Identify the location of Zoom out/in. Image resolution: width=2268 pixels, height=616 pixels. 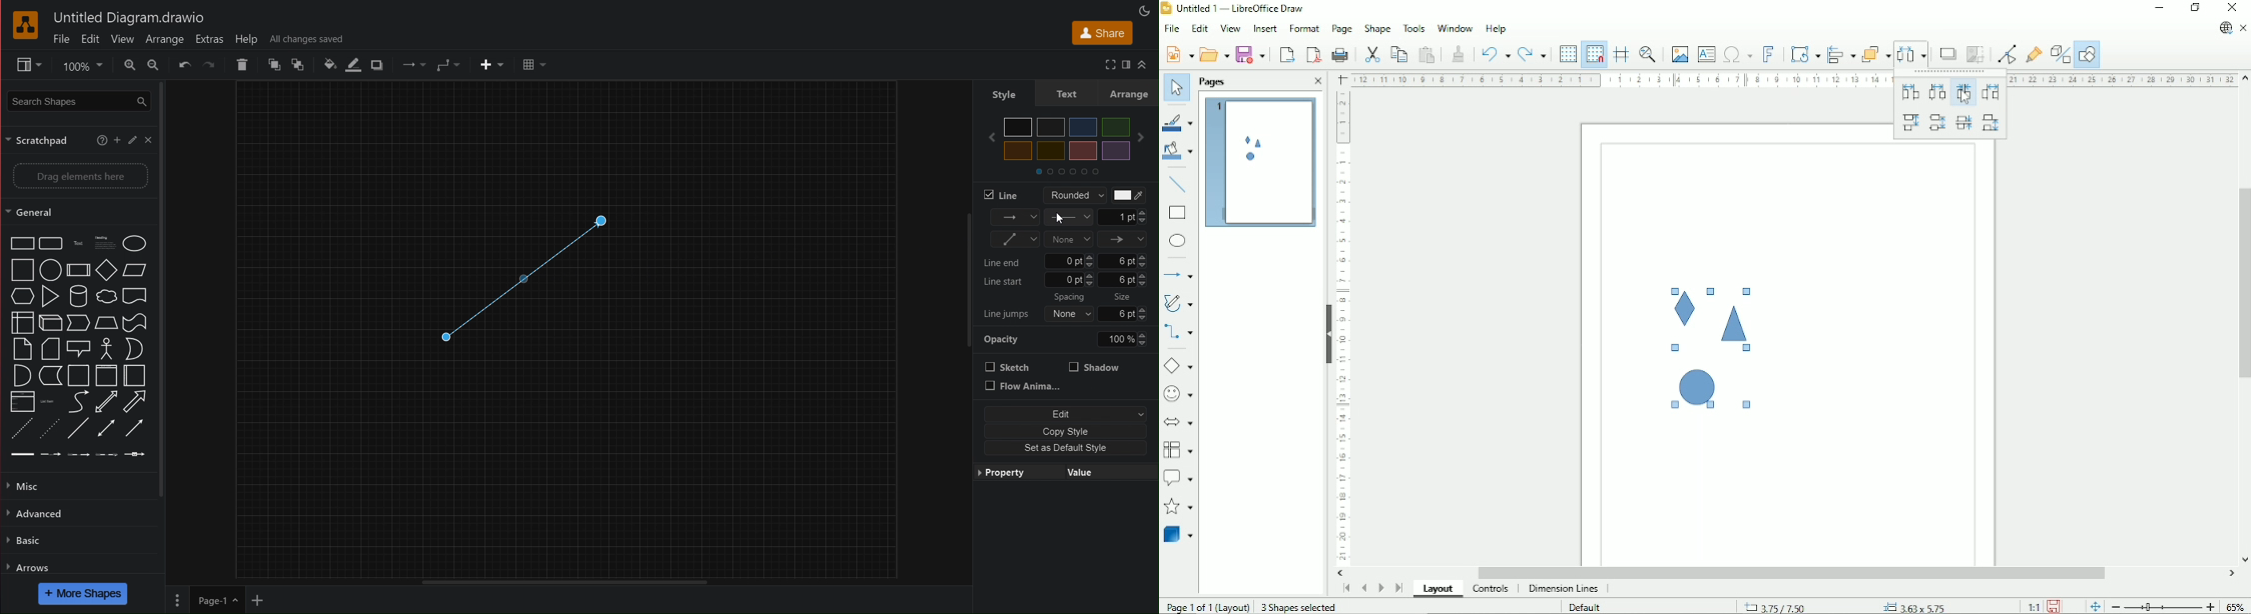
(2162, 607).